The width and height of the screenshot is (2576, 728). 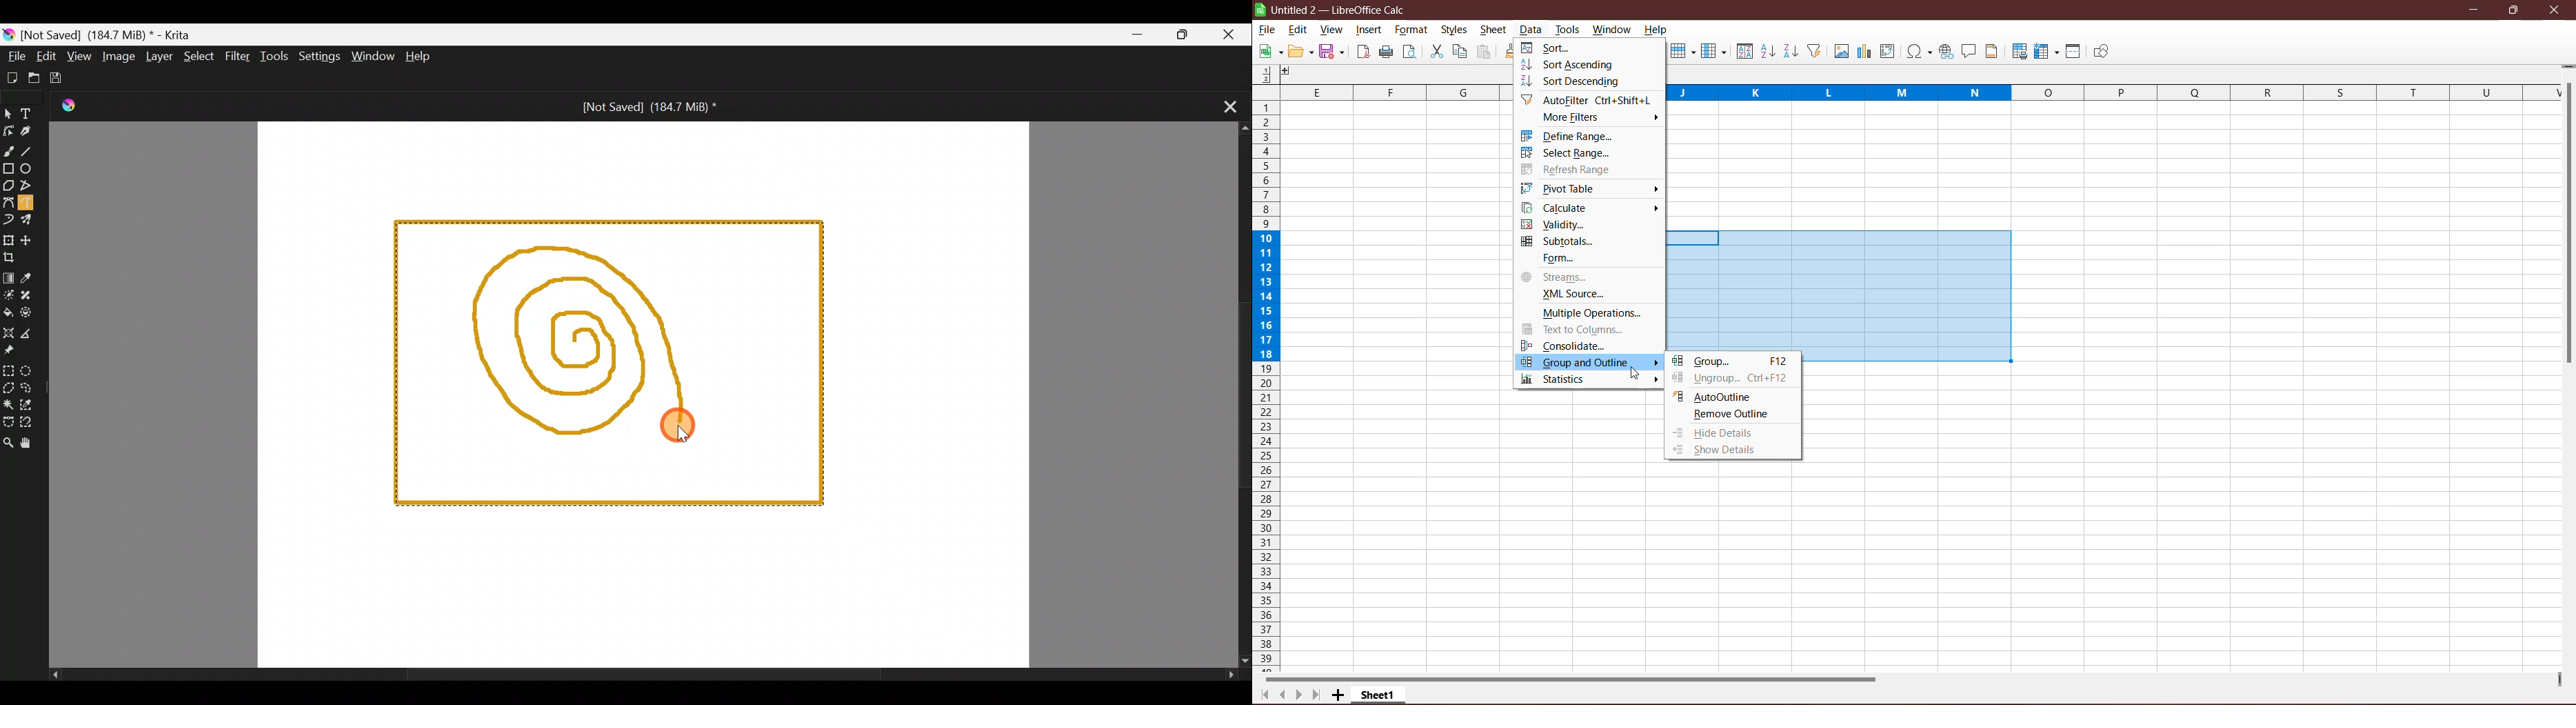 I want to click on Settings, so click(x=318, y=55).